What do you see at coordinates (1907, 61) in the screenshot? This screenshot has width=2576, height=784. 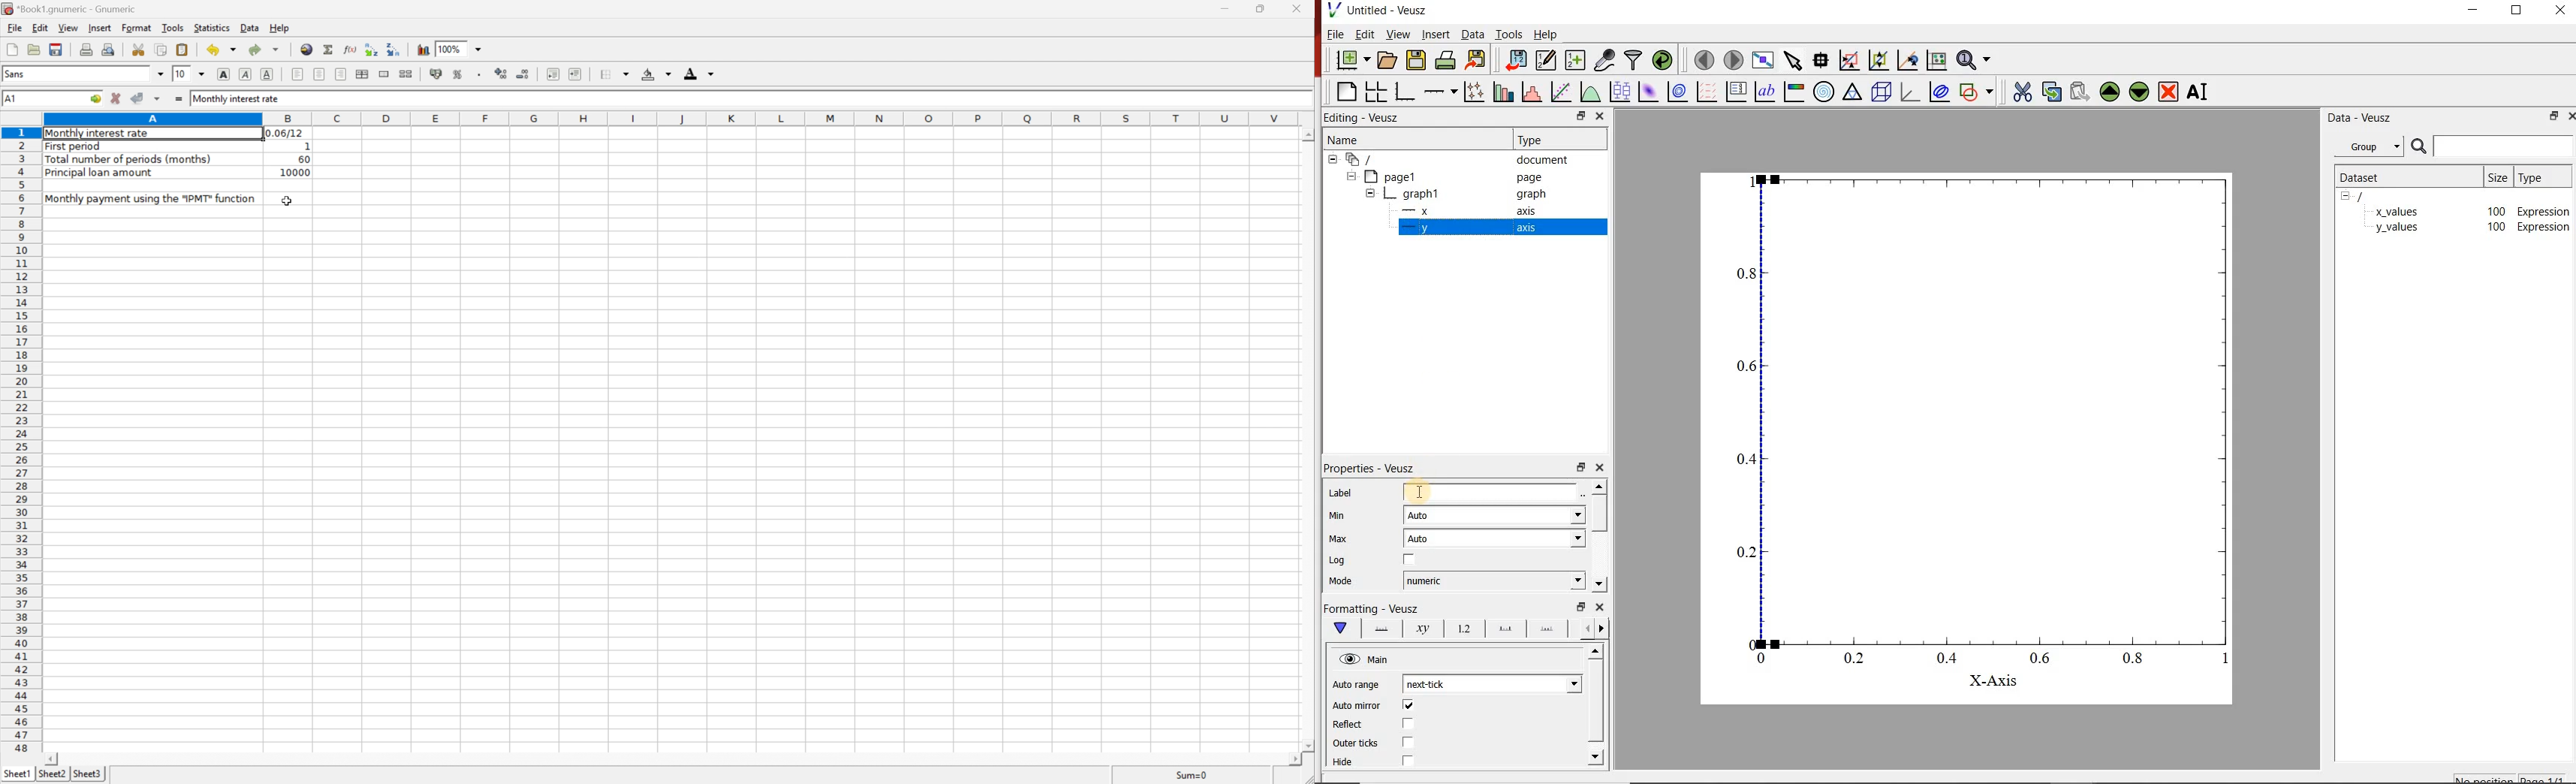 I see `click to recenter graph axes` at bounding box center [1907, 61].